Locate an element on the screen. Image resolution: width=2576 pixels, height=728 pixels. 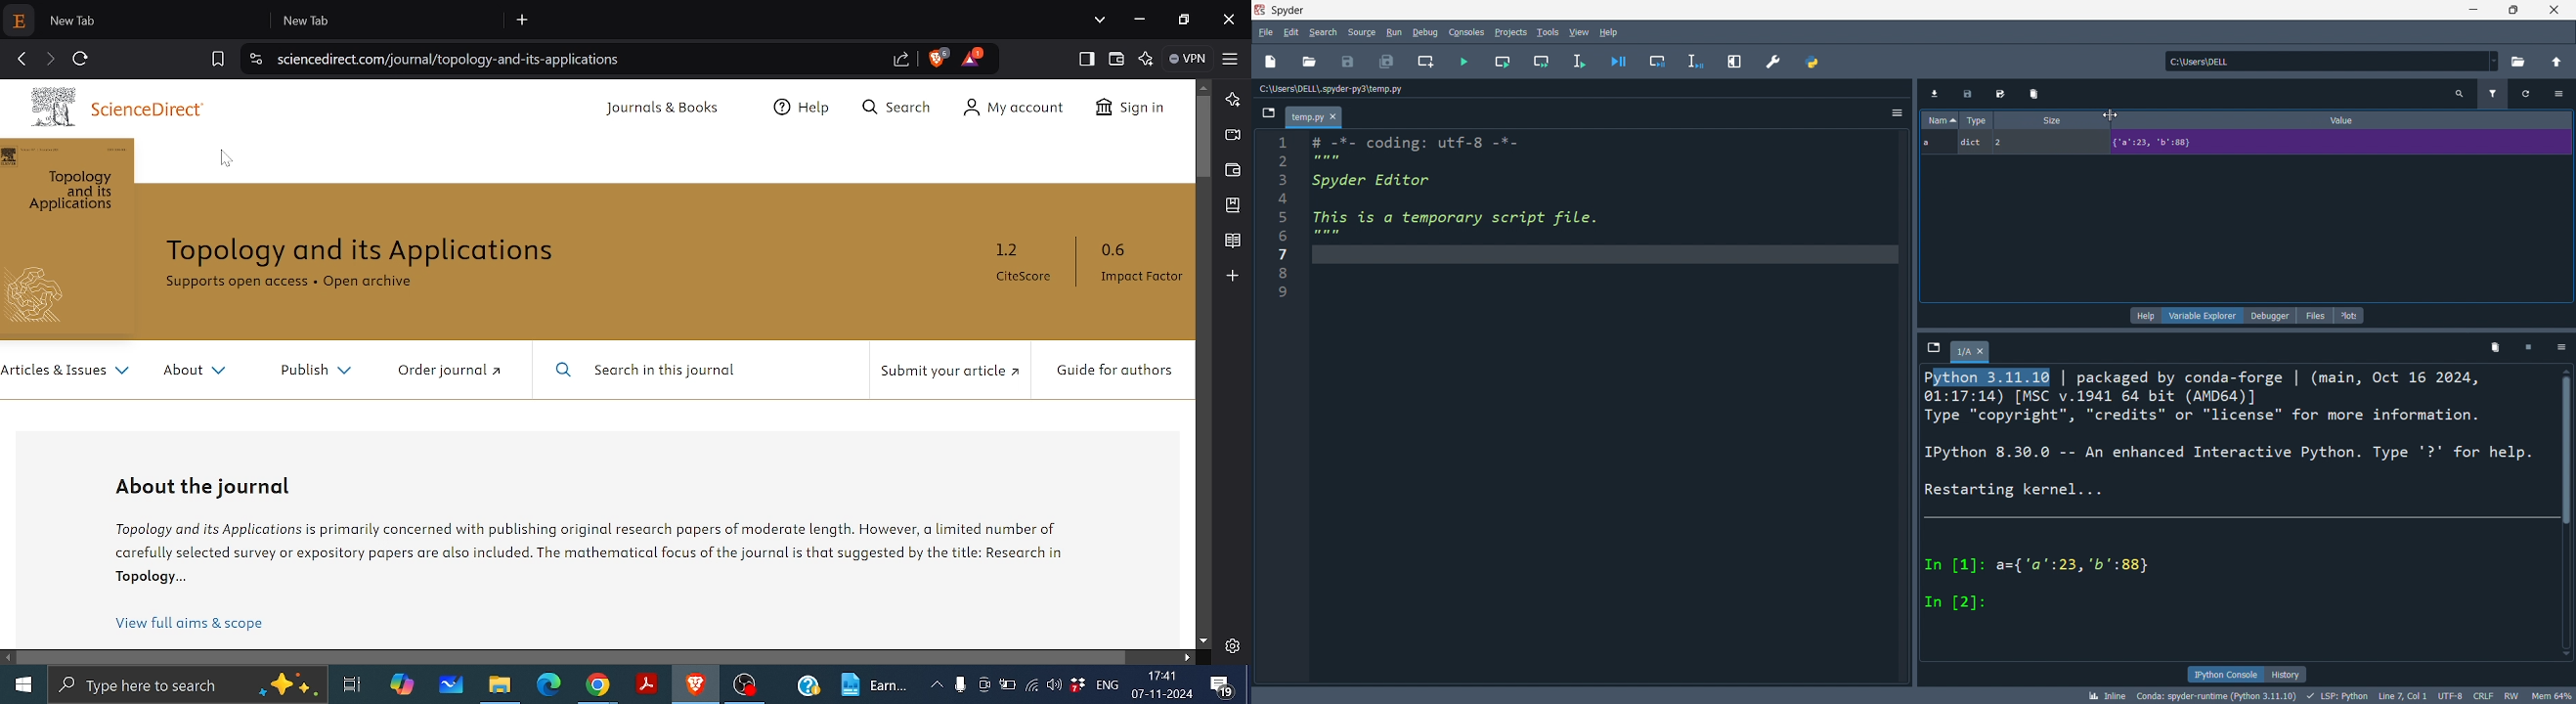
maximize is located at coordinates (2518, 10).